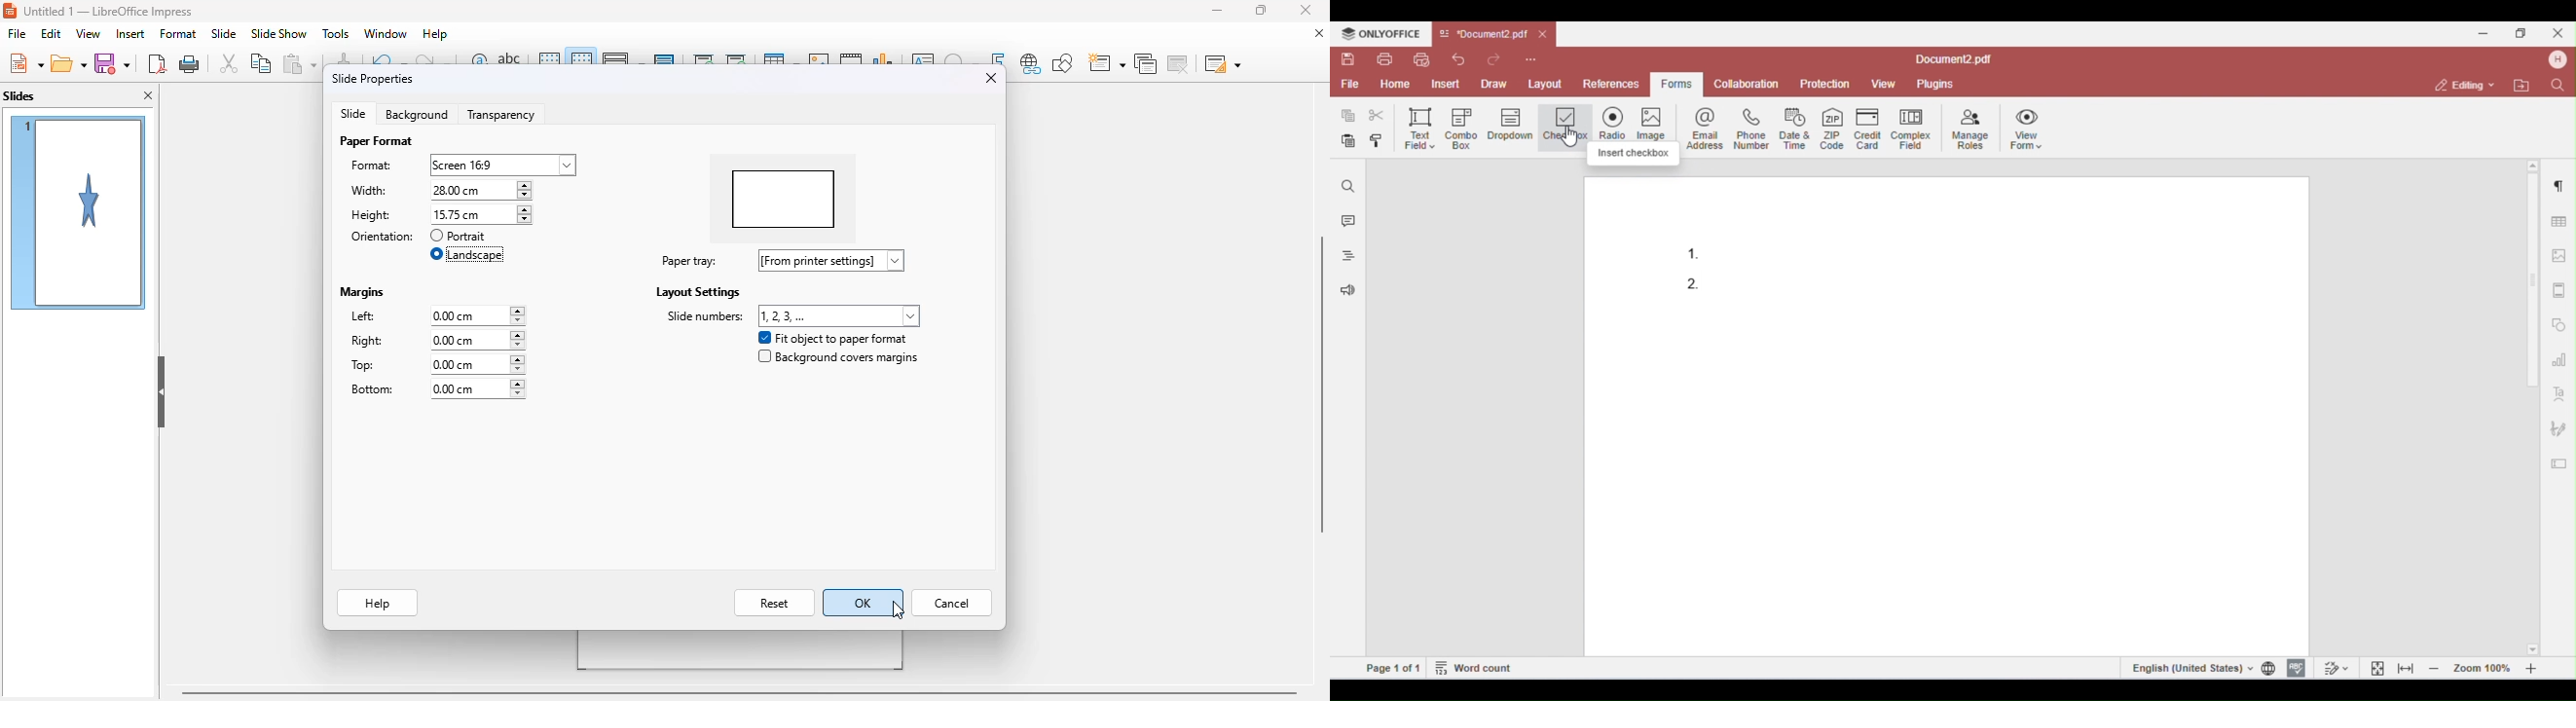 Image resolution: width=2576 pixels, height=728 pixels. Describe the element at coordinates (374, 189) in the screenshot. I see `width` at that location.